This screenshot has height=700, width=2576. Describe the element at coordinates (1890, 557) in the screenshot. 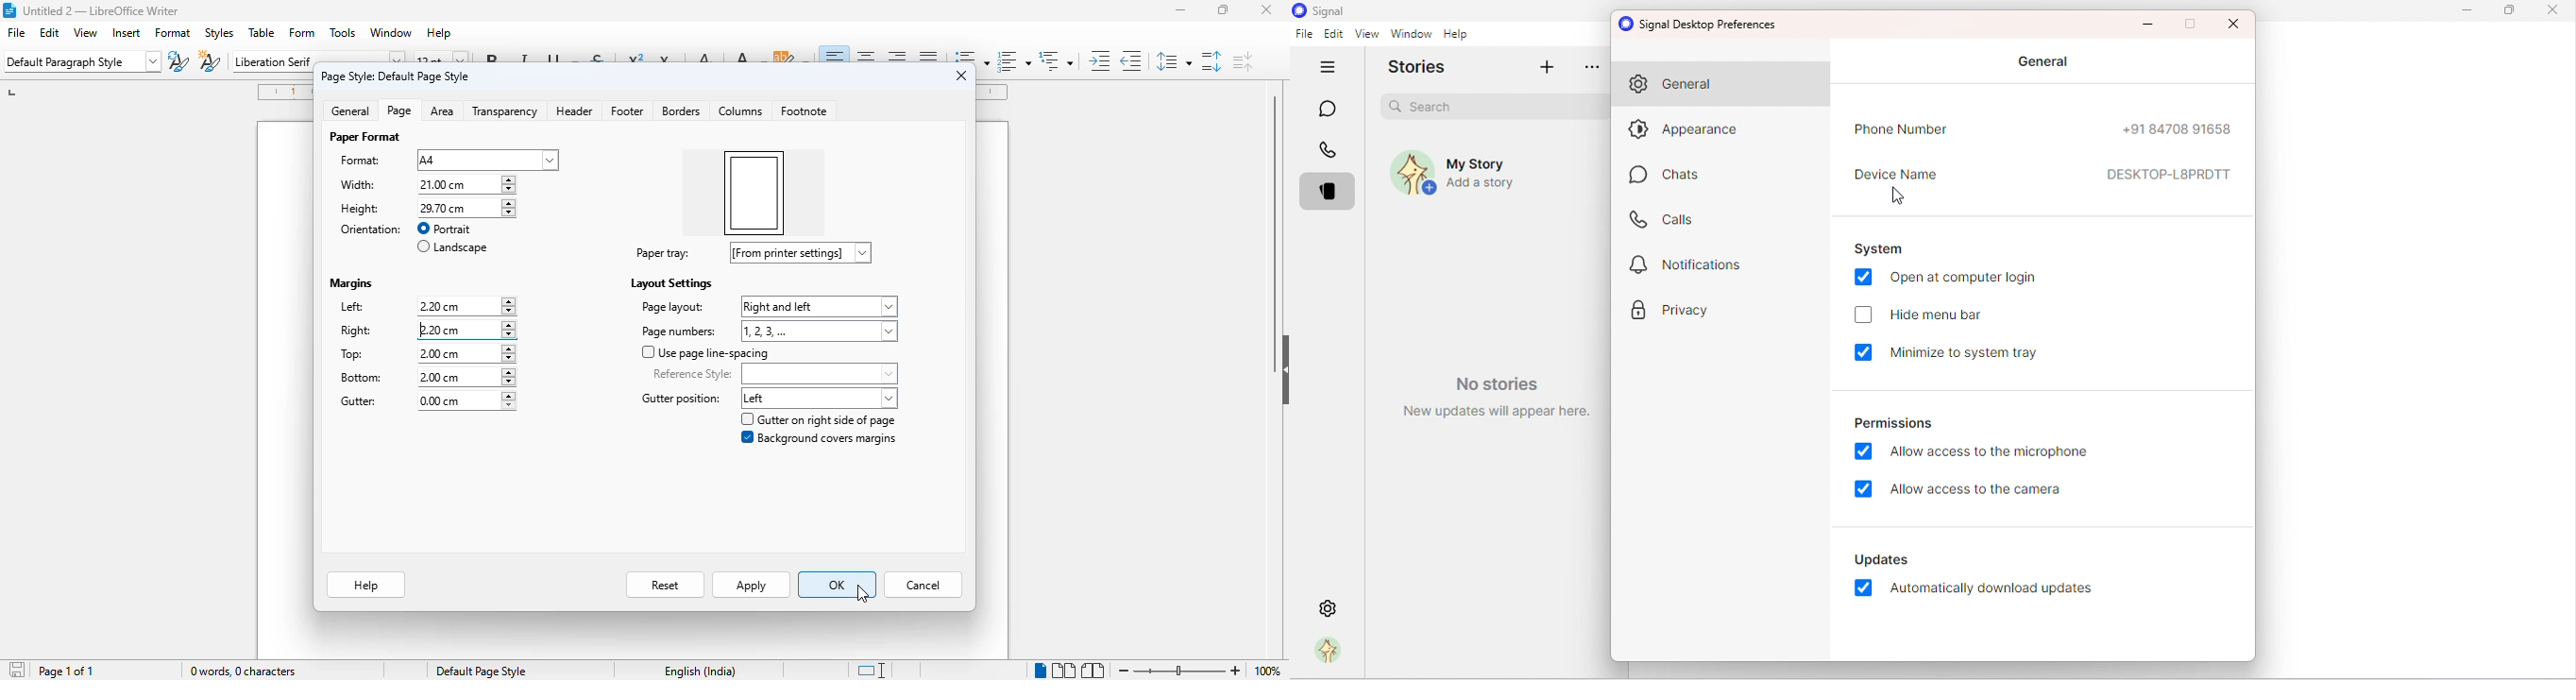

I see `Updates` at that location.